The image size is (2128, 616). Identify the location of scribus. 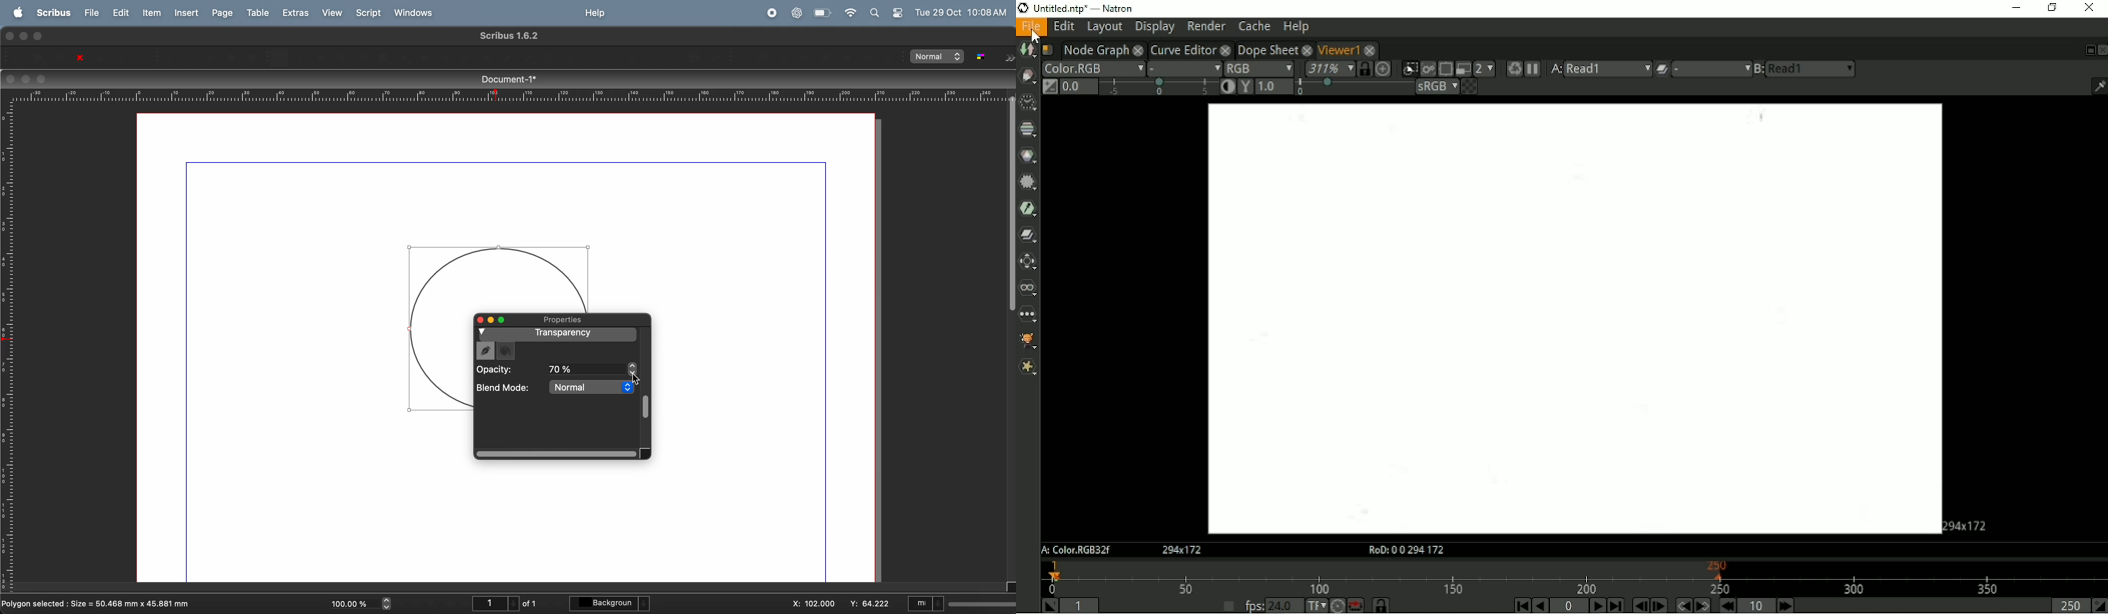
(51, 12).